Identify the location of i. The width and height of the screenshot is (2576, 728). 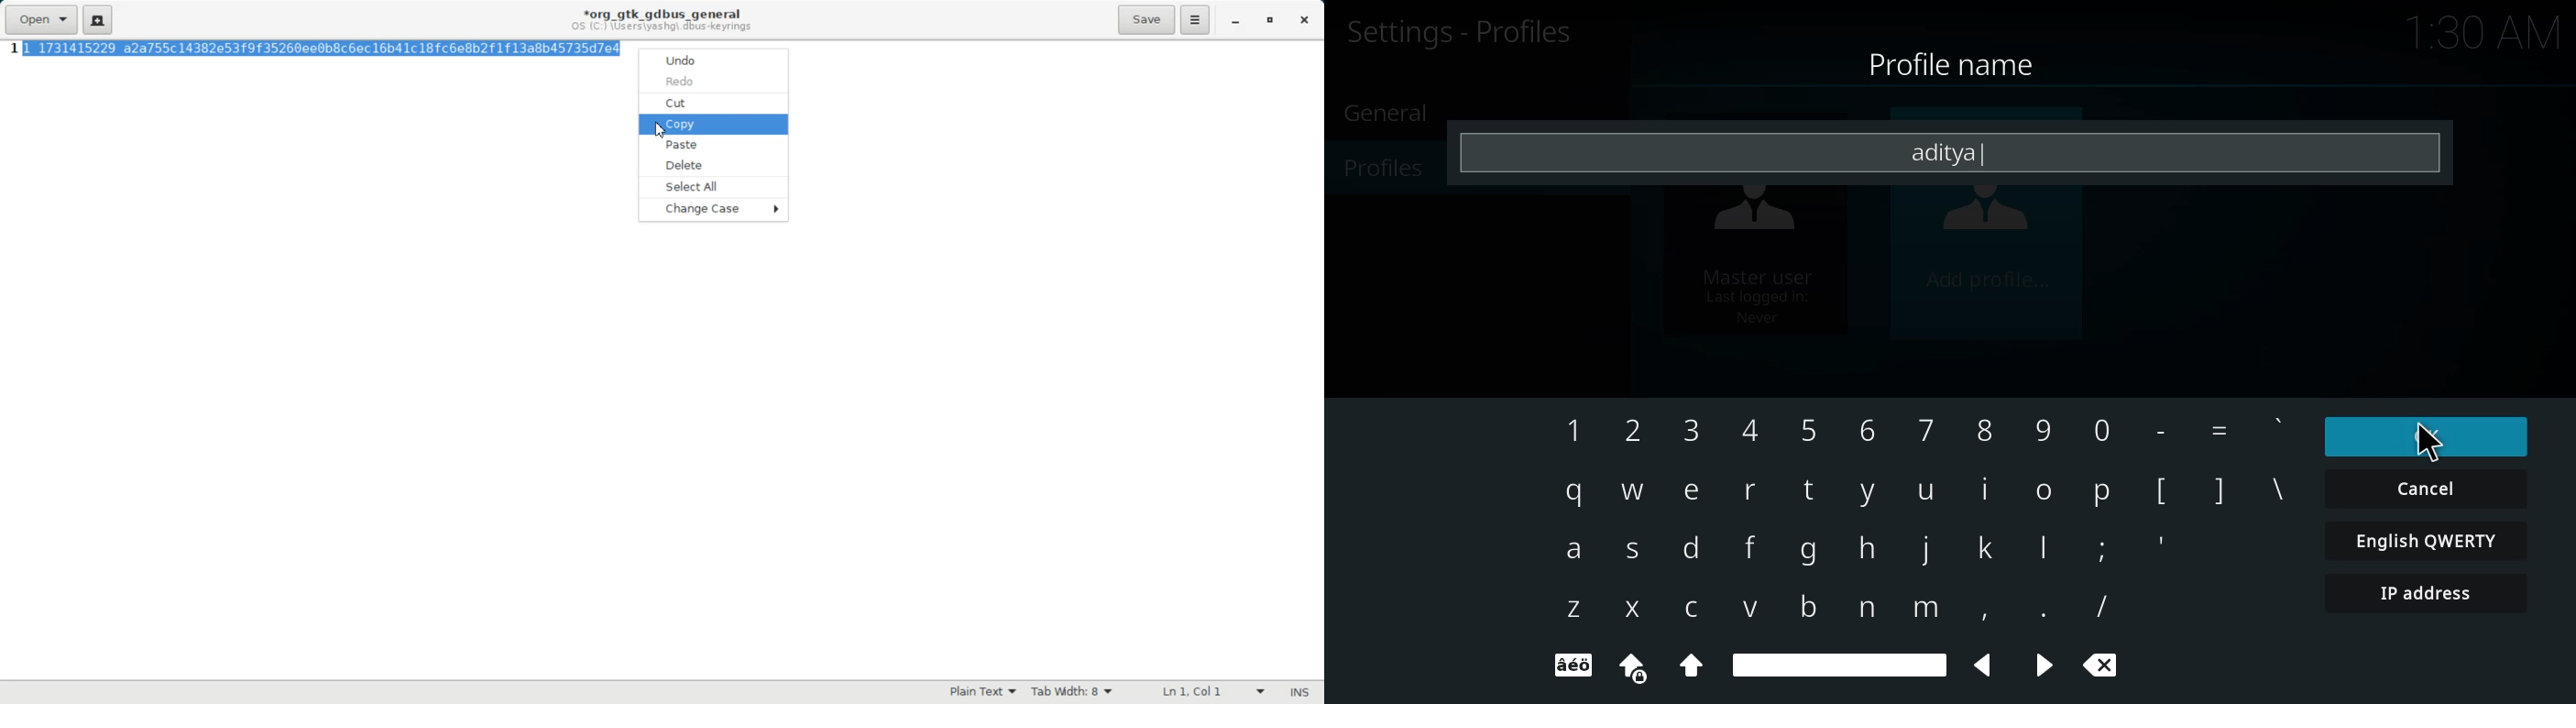
(1986, 487).